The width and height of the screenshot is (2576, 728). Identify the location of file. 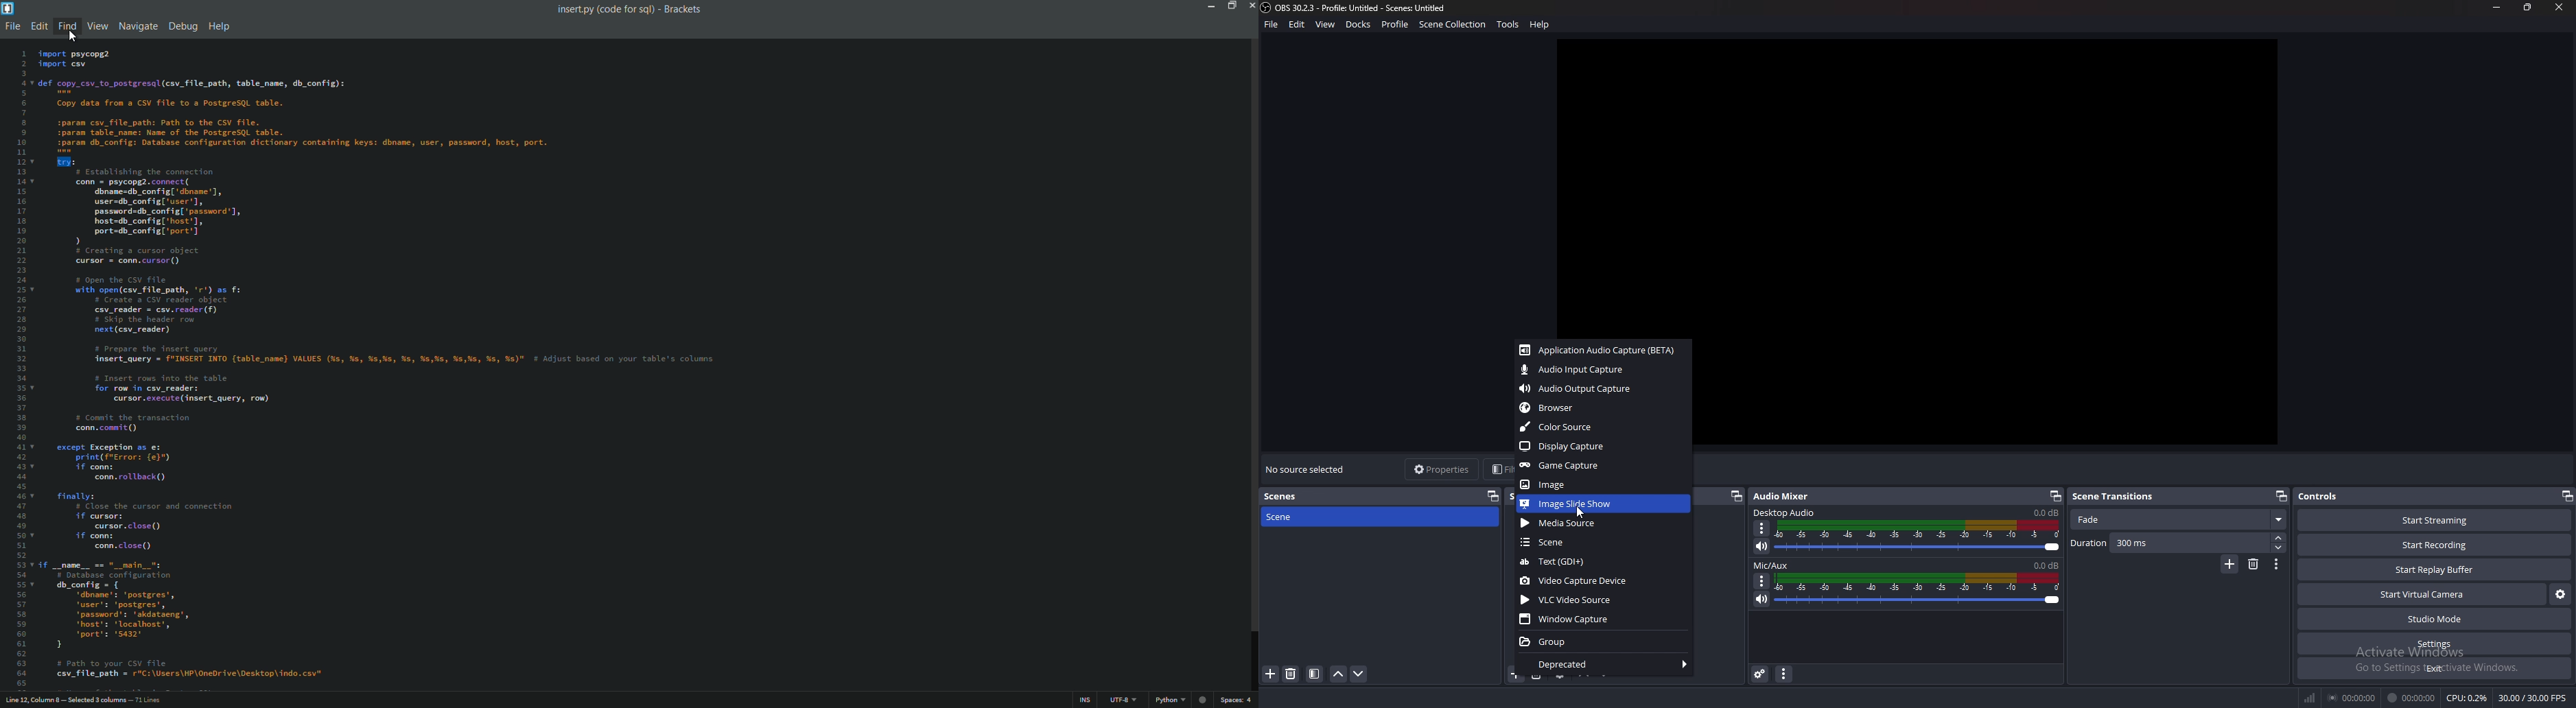
(1272, 25).